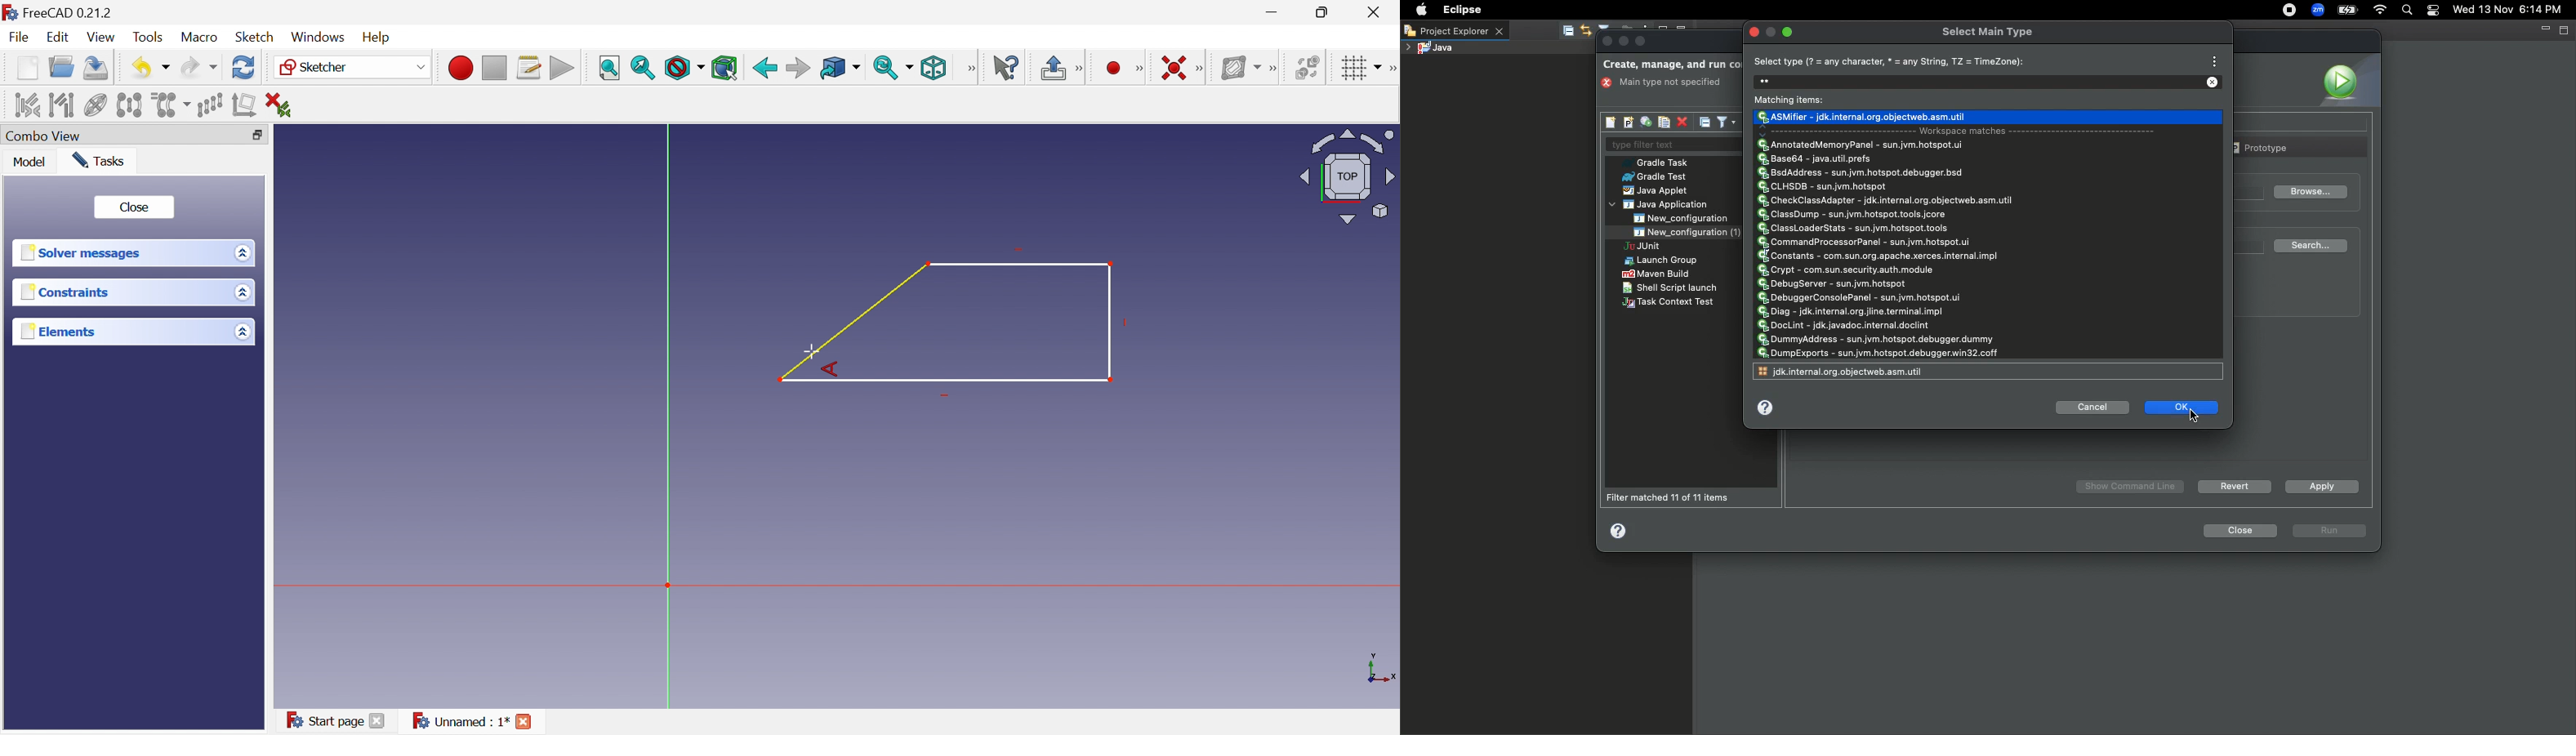 The width and height of the screenshot is (2576, 756). What do you see at coordinates (256, 37) in the screenshot?
I see `Sketch` at bounding box center [256, 37].